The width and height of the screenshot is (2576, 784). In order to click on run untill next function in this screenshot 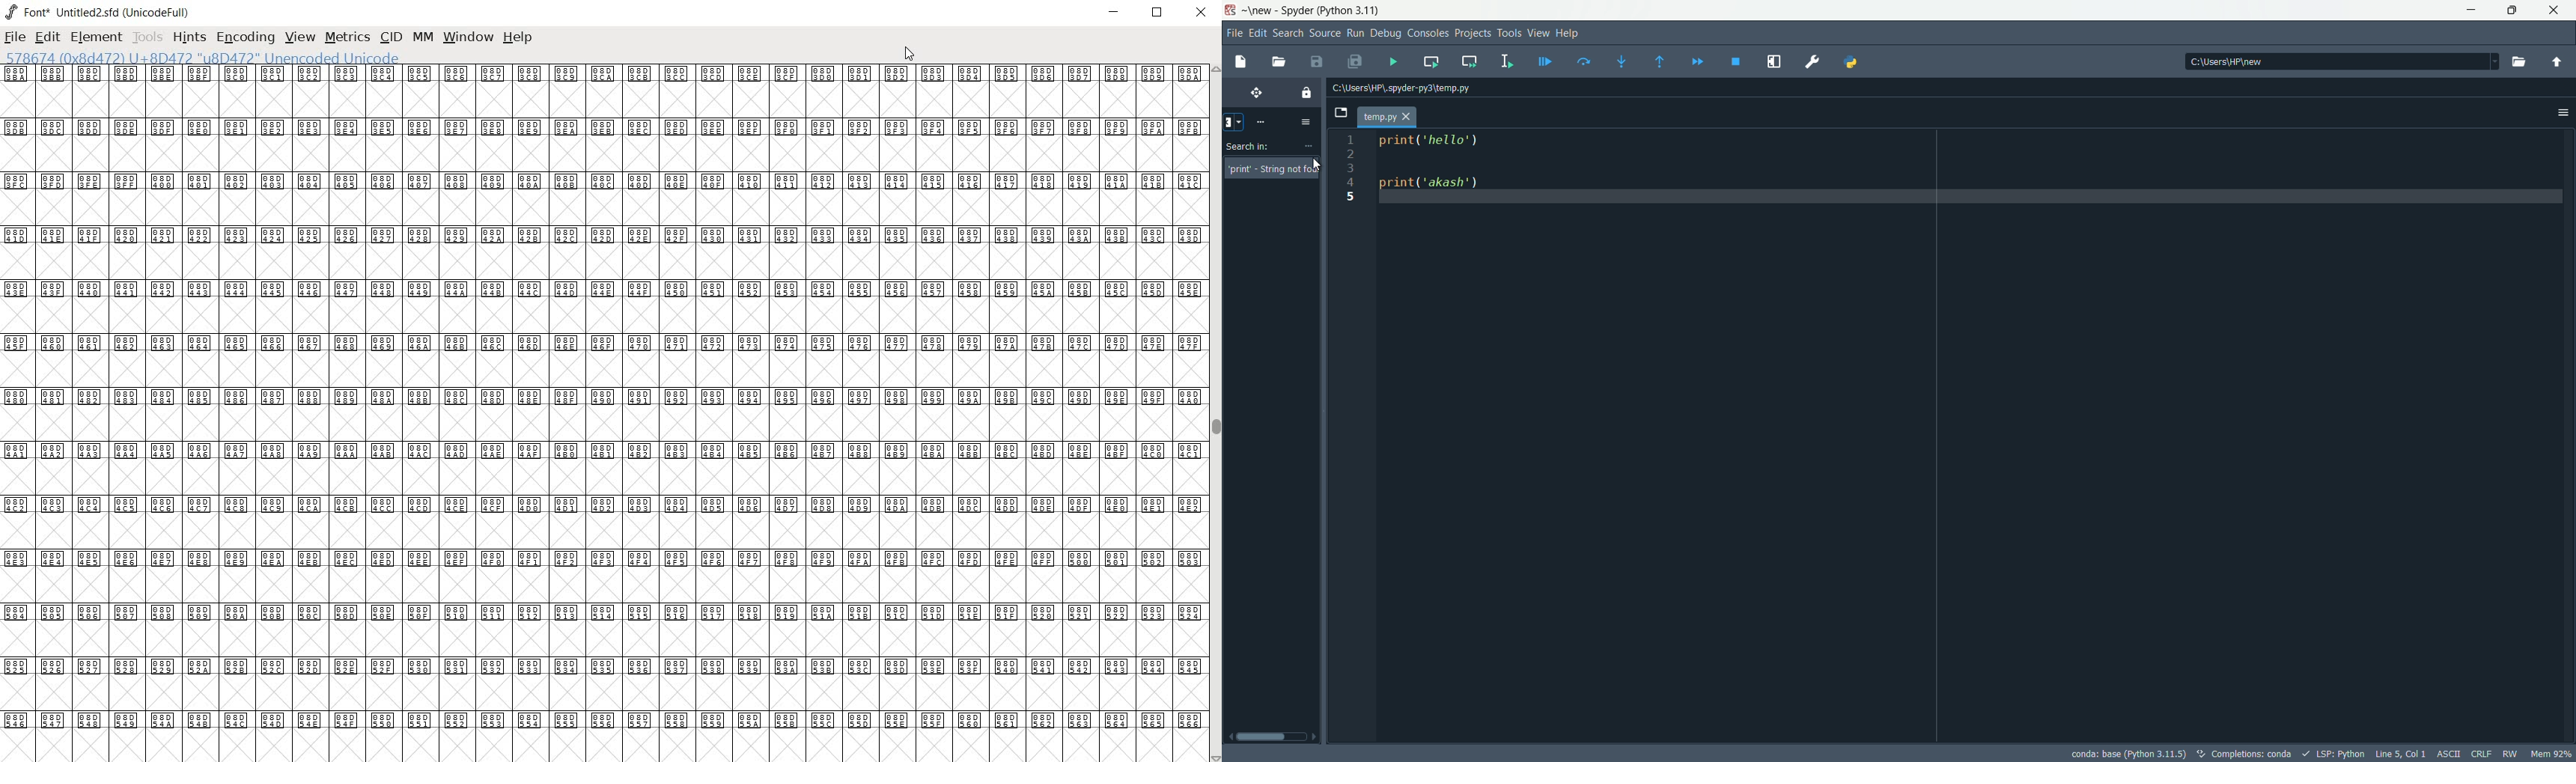, I will do `click(1657, 61)`.